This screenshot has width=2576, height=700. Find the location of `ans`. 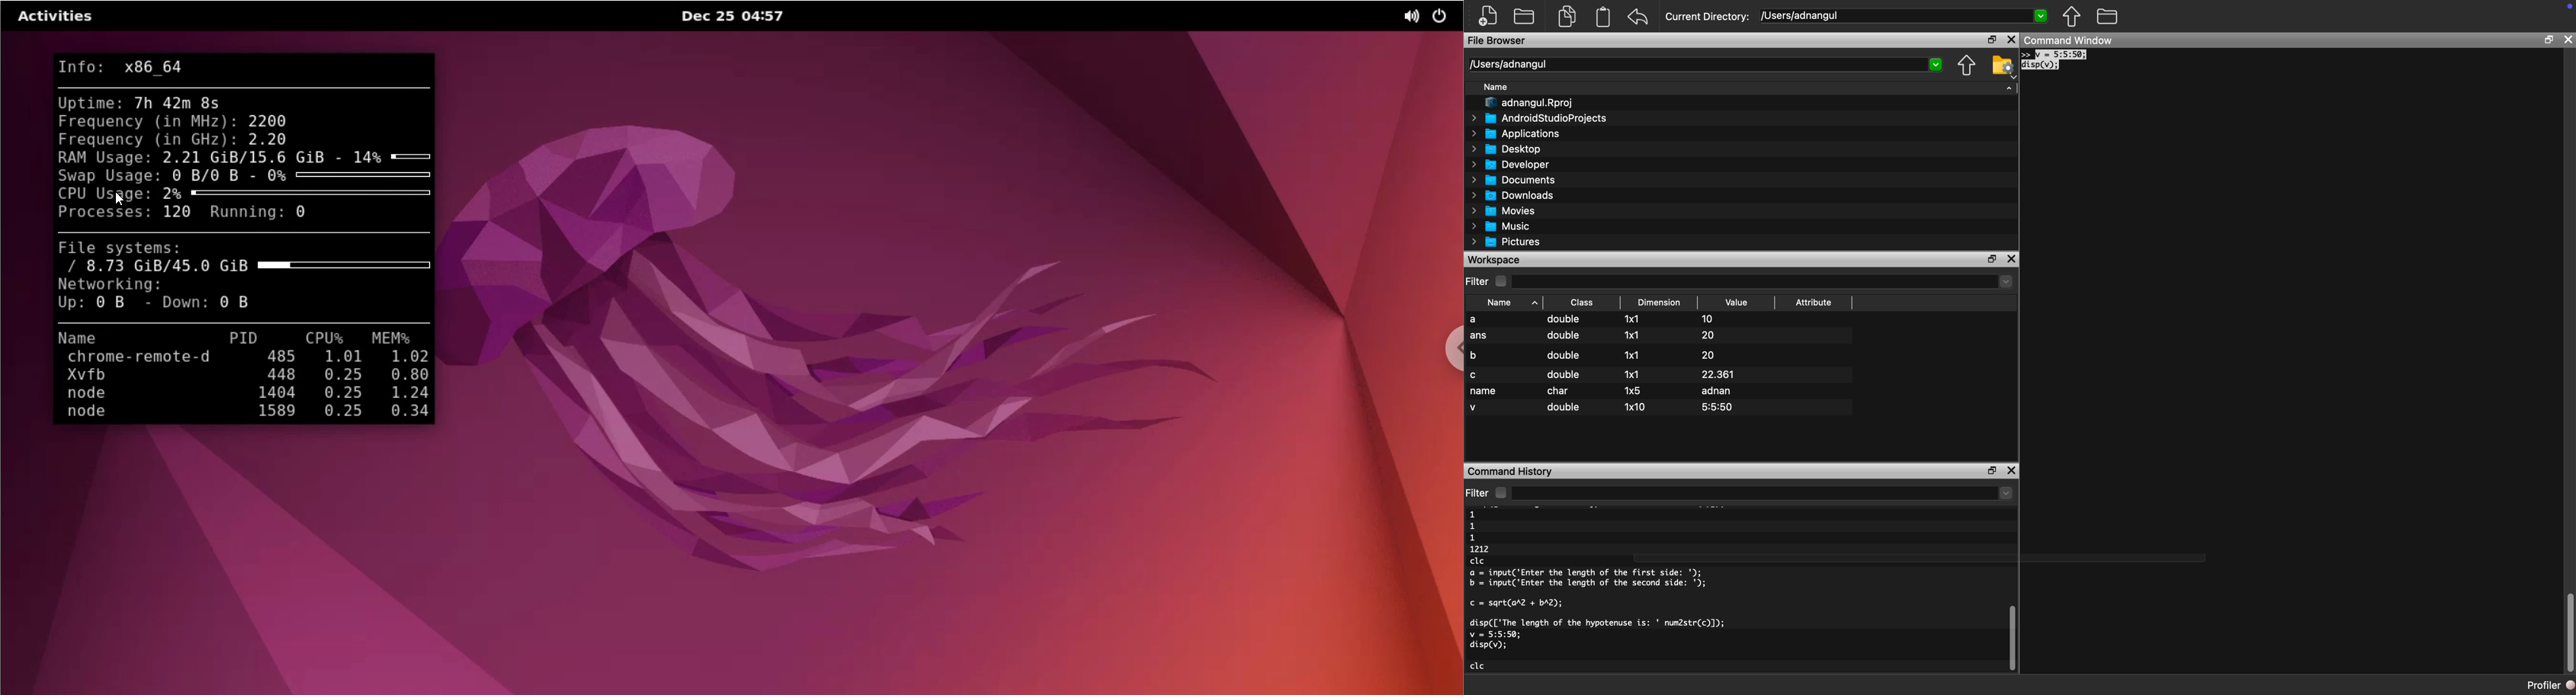

ans is located at coordinates (1481, 337).